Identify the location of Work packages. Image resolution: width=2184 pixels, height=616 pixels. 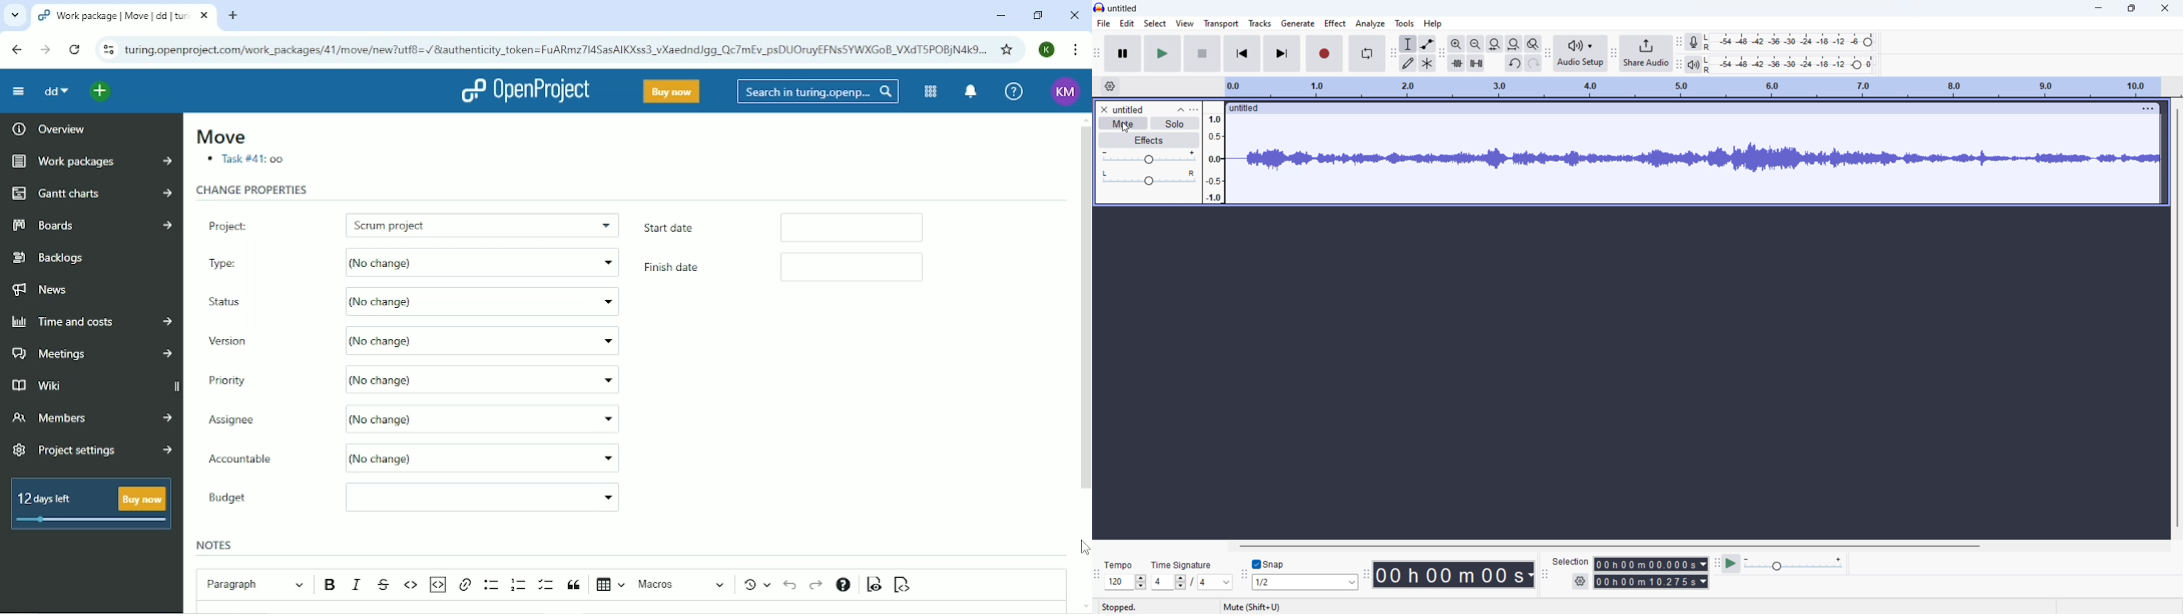
(91, 162).